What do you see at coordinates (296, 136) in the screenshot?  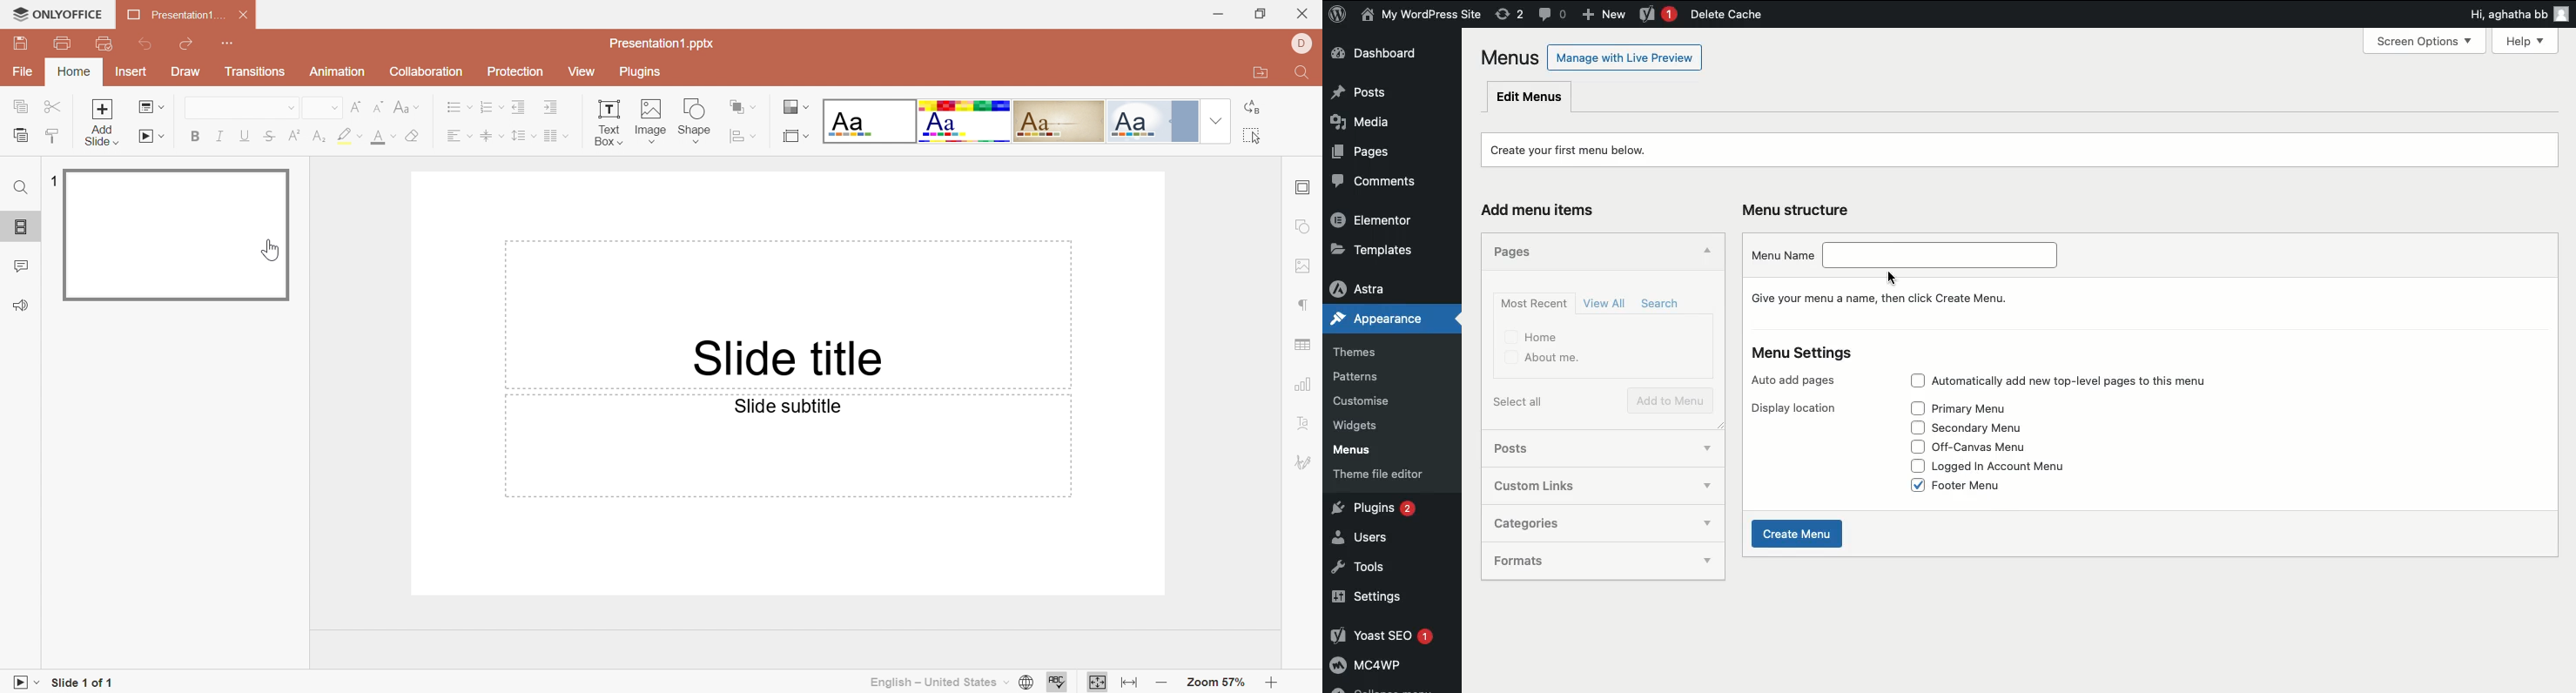 I see `Superscript` at bounding box center [296, 136].